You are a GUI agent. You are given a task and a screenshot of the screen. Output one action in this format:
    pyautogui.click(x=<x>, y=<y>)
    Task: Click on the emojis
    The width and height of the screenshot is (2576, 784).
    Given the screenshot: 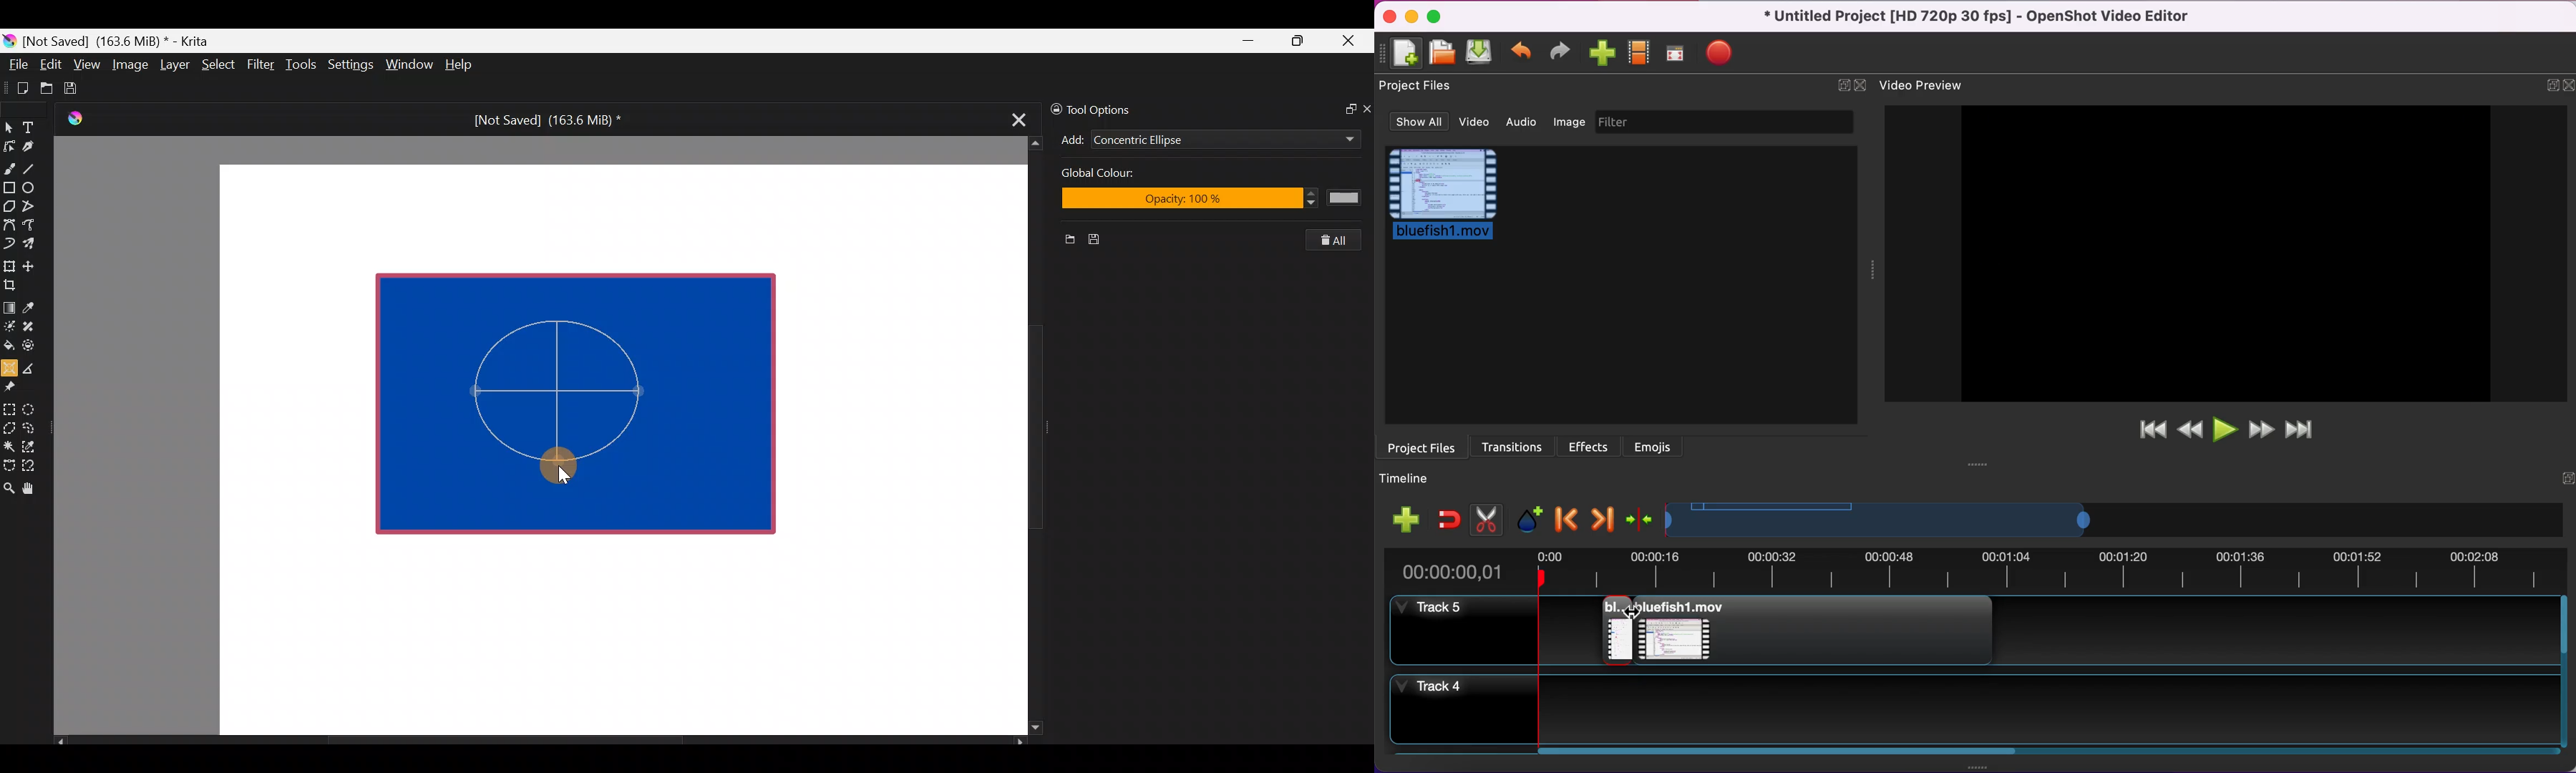 What is the action you would take?
    pyautogui.click(x=1661, y=446)
    